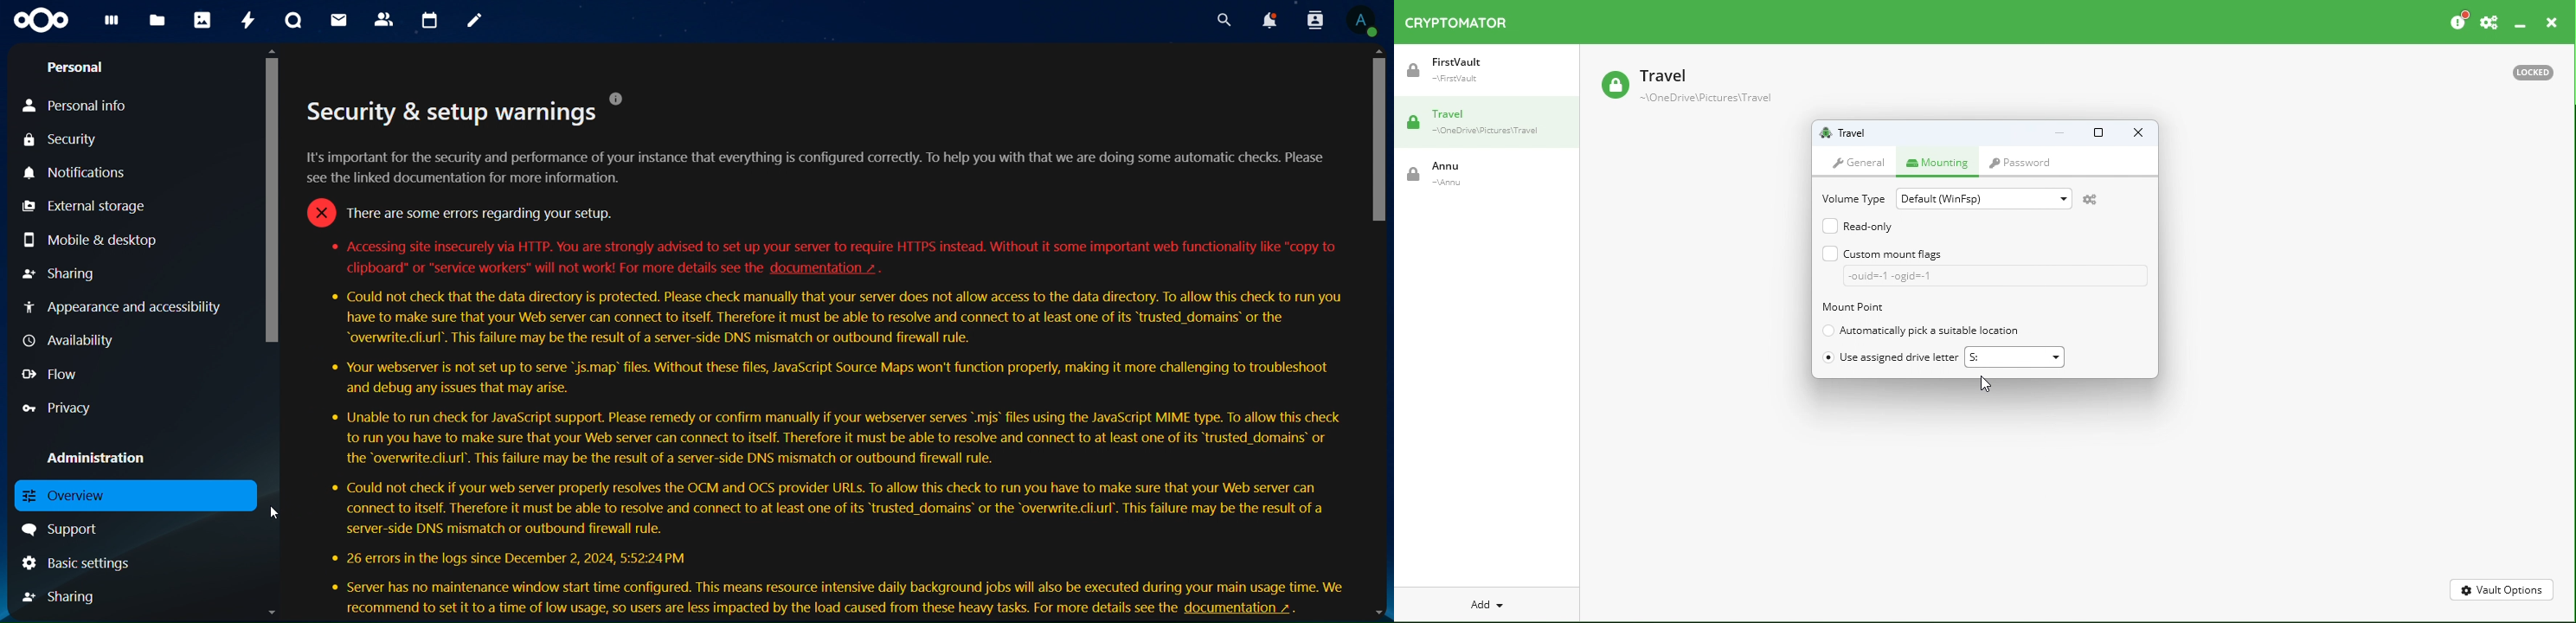 This screenshot has height=644, width=2576. Describe the element at coordinates (274, 513) in the screenshot. I see `cursor` at that location.